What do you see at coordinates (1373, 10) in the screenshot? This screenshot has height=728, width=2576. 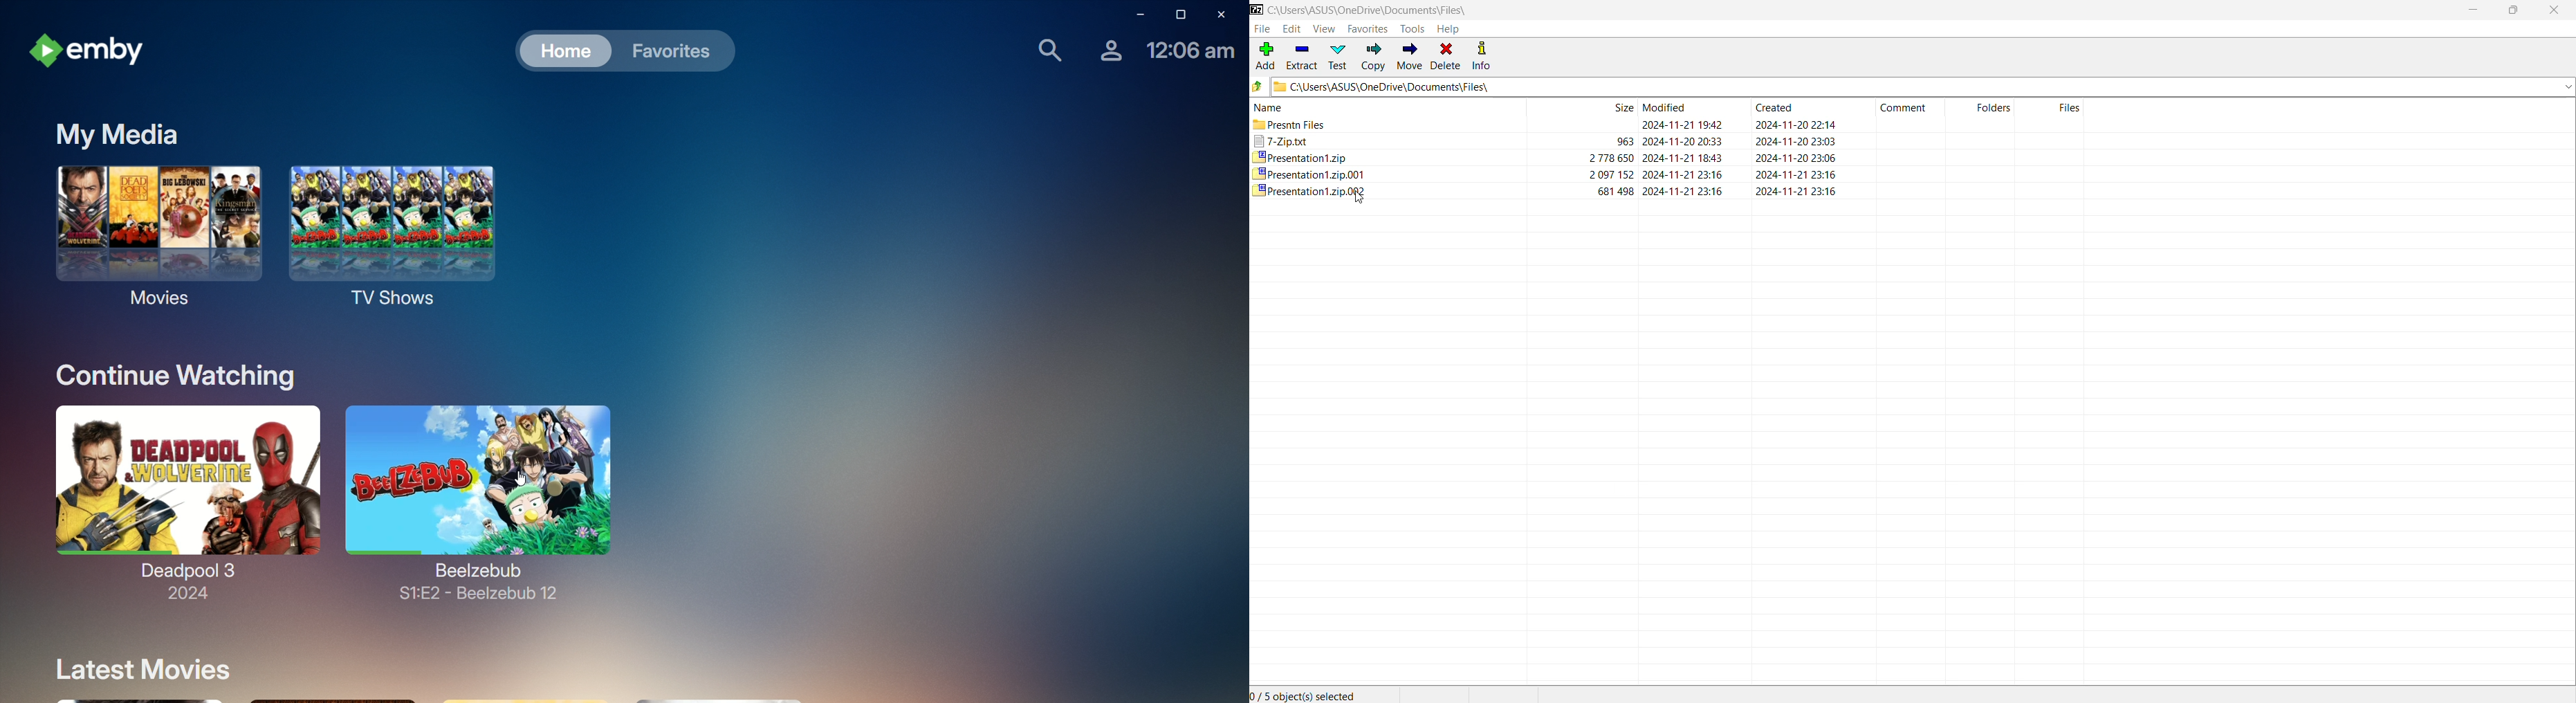 I see `c\users\ASUS\OneDrive\Documents\Files\` at bounding box center [1373, 10].